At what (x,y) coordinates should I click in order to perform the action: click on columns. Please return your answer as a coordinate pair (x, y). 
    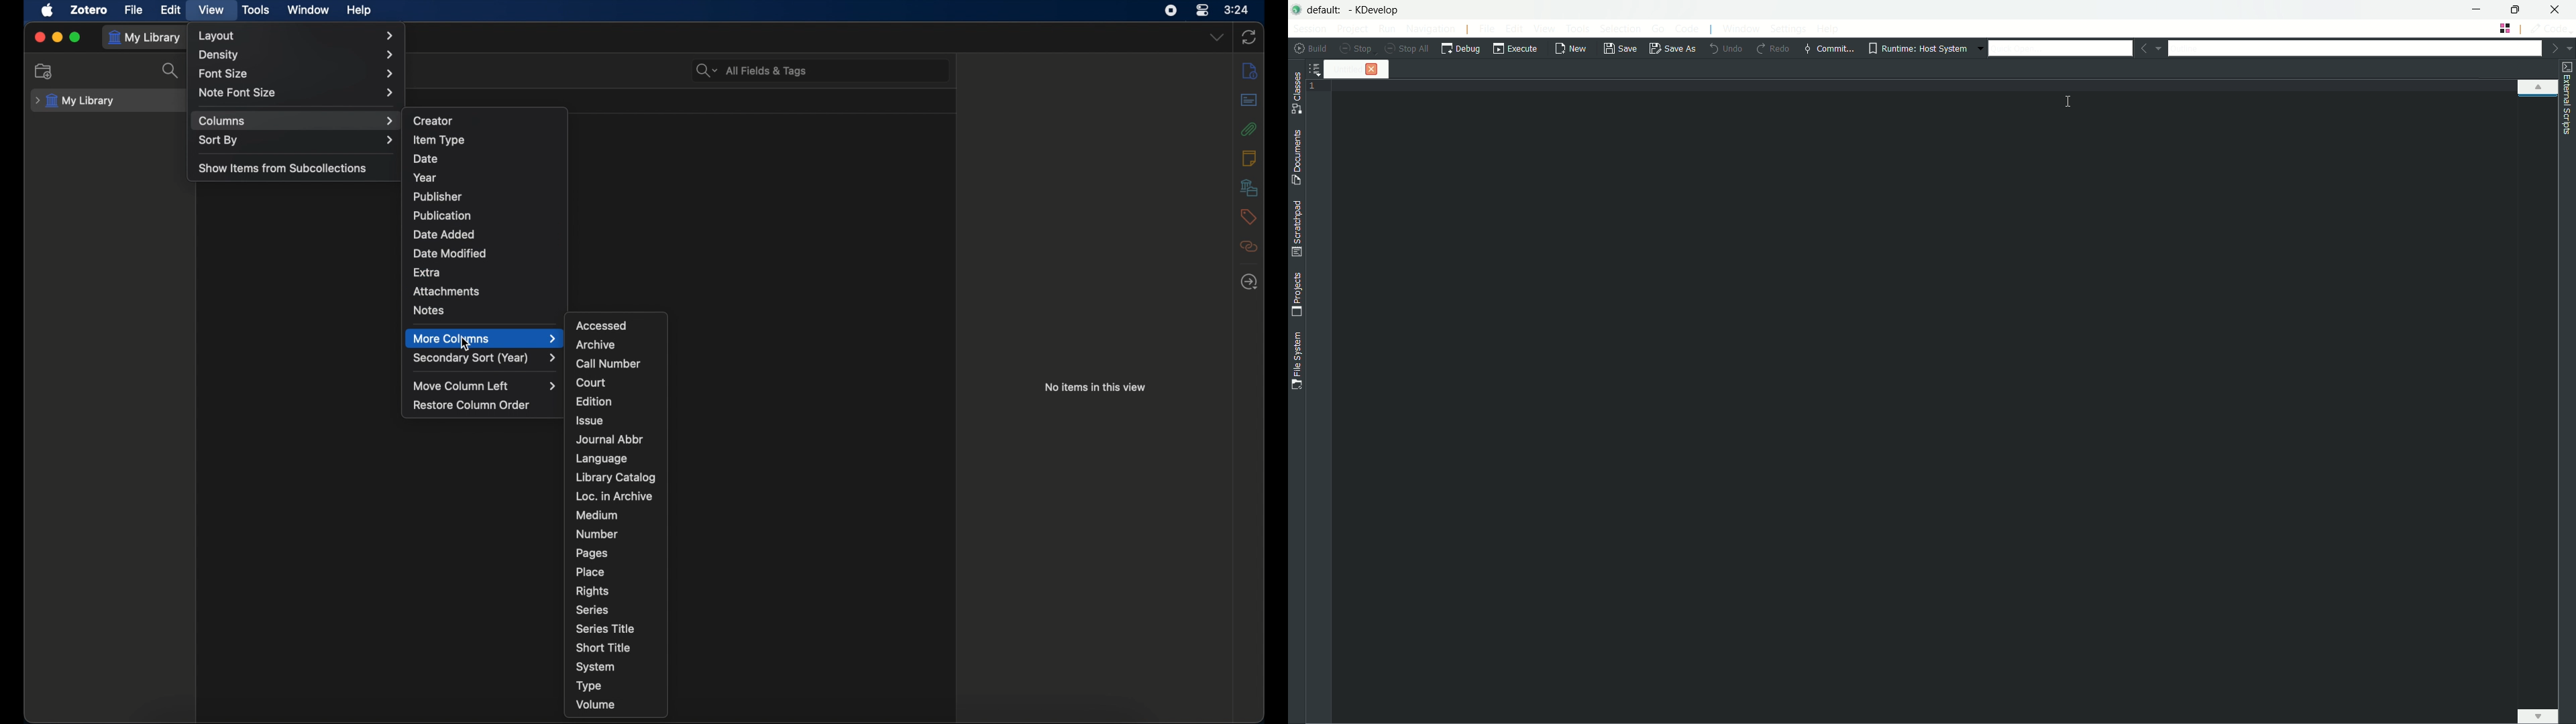
    Looking at the image, I should click on (297, 121).